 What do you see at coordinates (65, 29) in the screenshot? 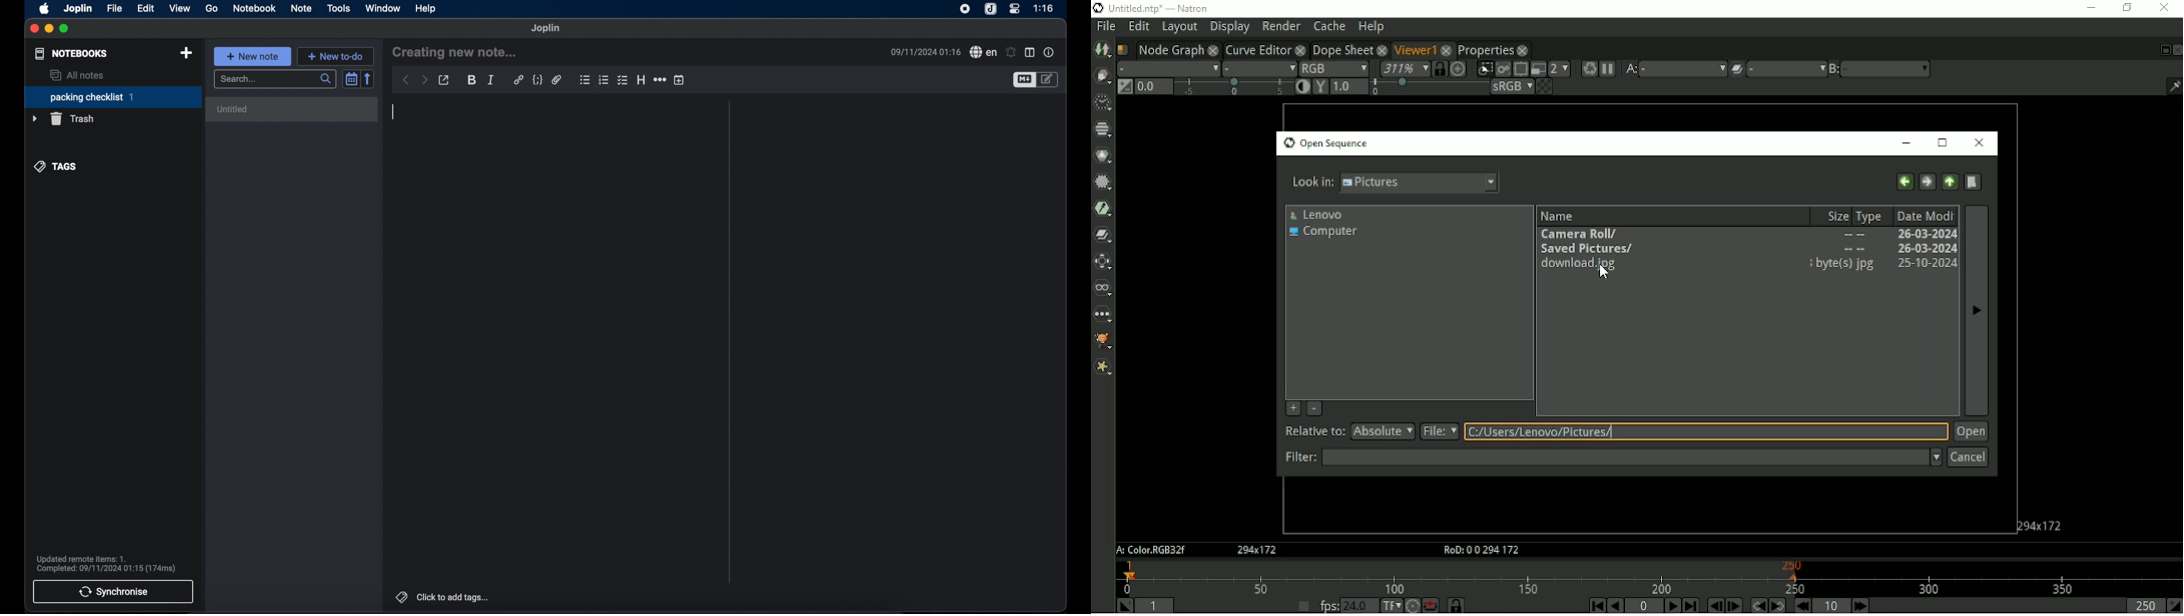
I see `maximize` at bounding box center [65, 29].